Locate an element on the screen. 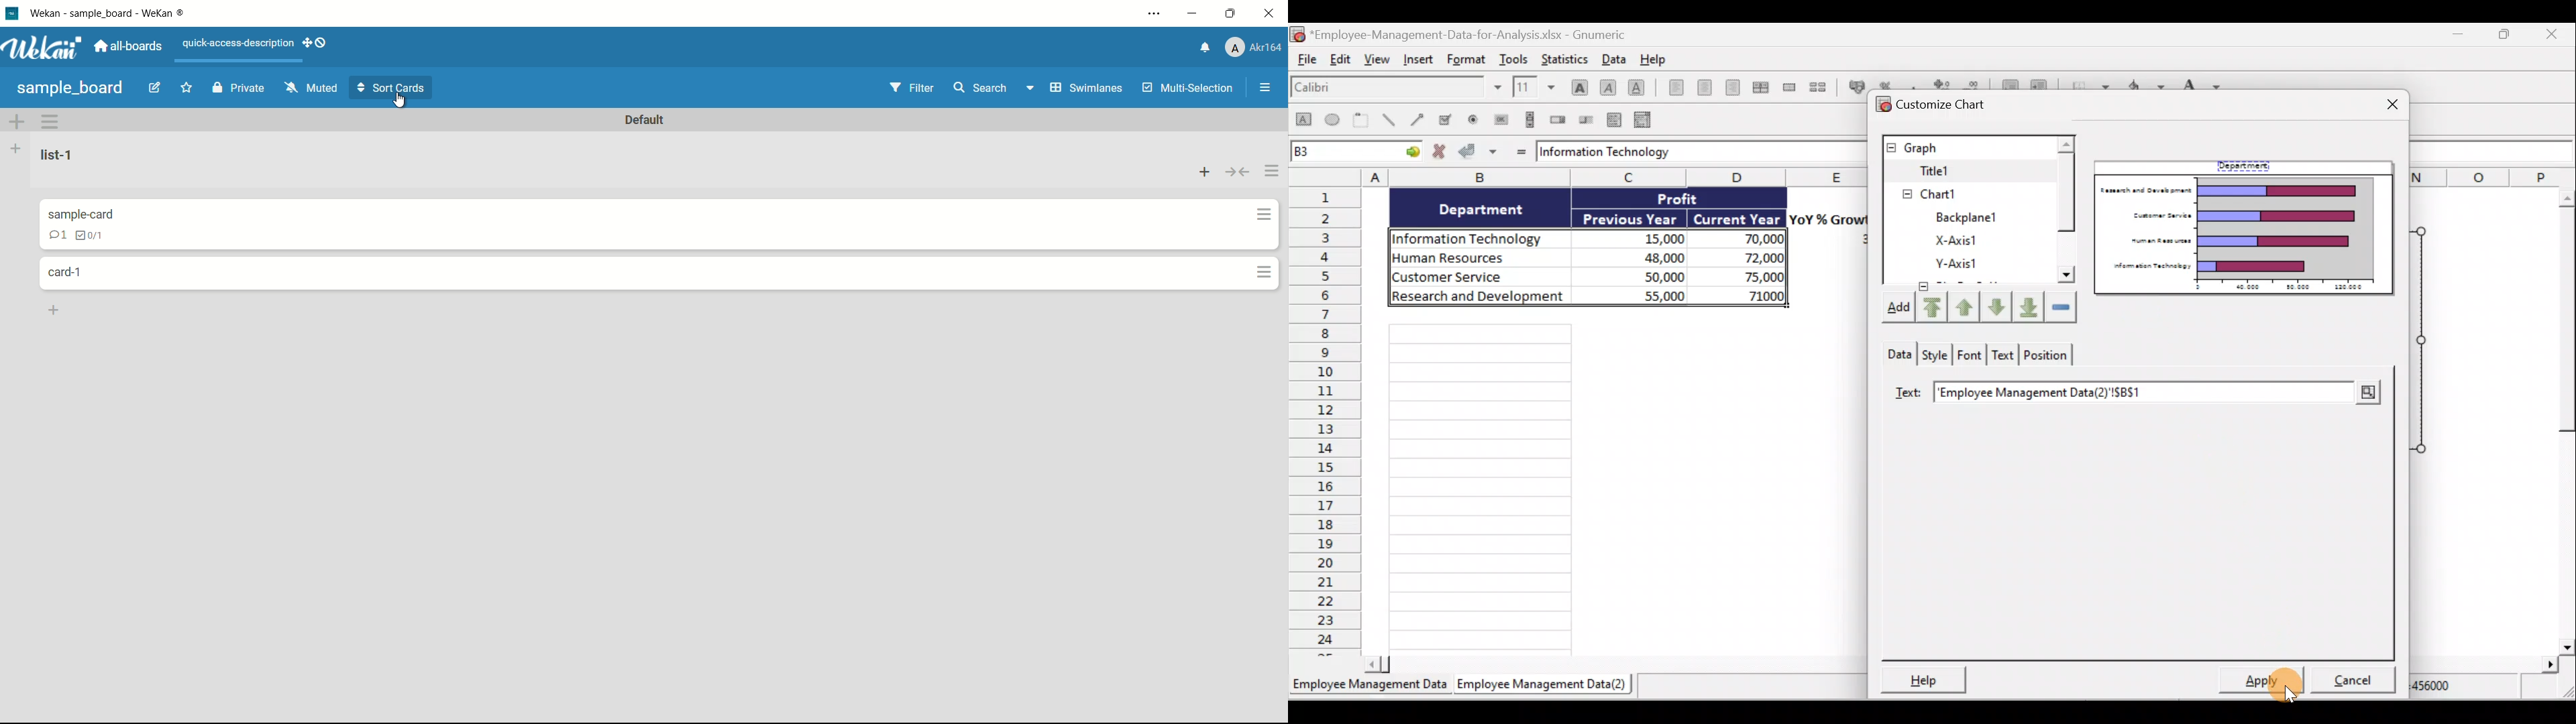 Image resolution: width=2576 pixels, height=728 pixels. card actions is located at coordinates (1265, 214).